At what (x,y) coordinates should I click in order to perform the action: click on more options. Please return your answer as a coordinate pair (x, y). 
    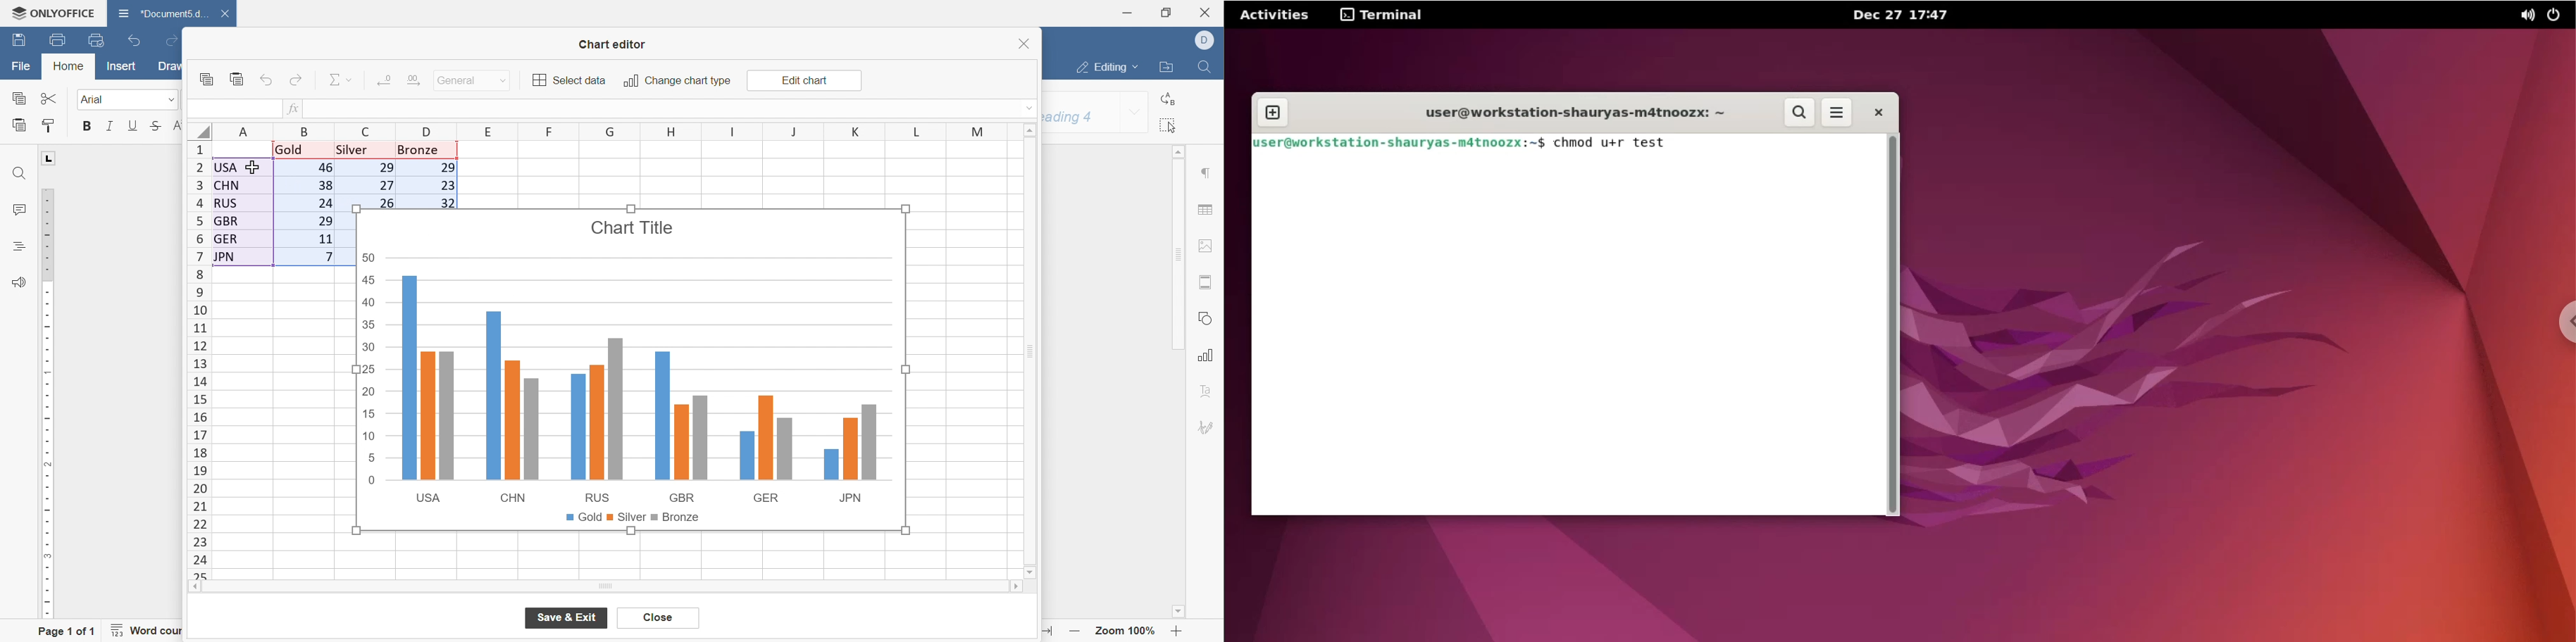
    Looking at the image, I should click on (1839, 113).